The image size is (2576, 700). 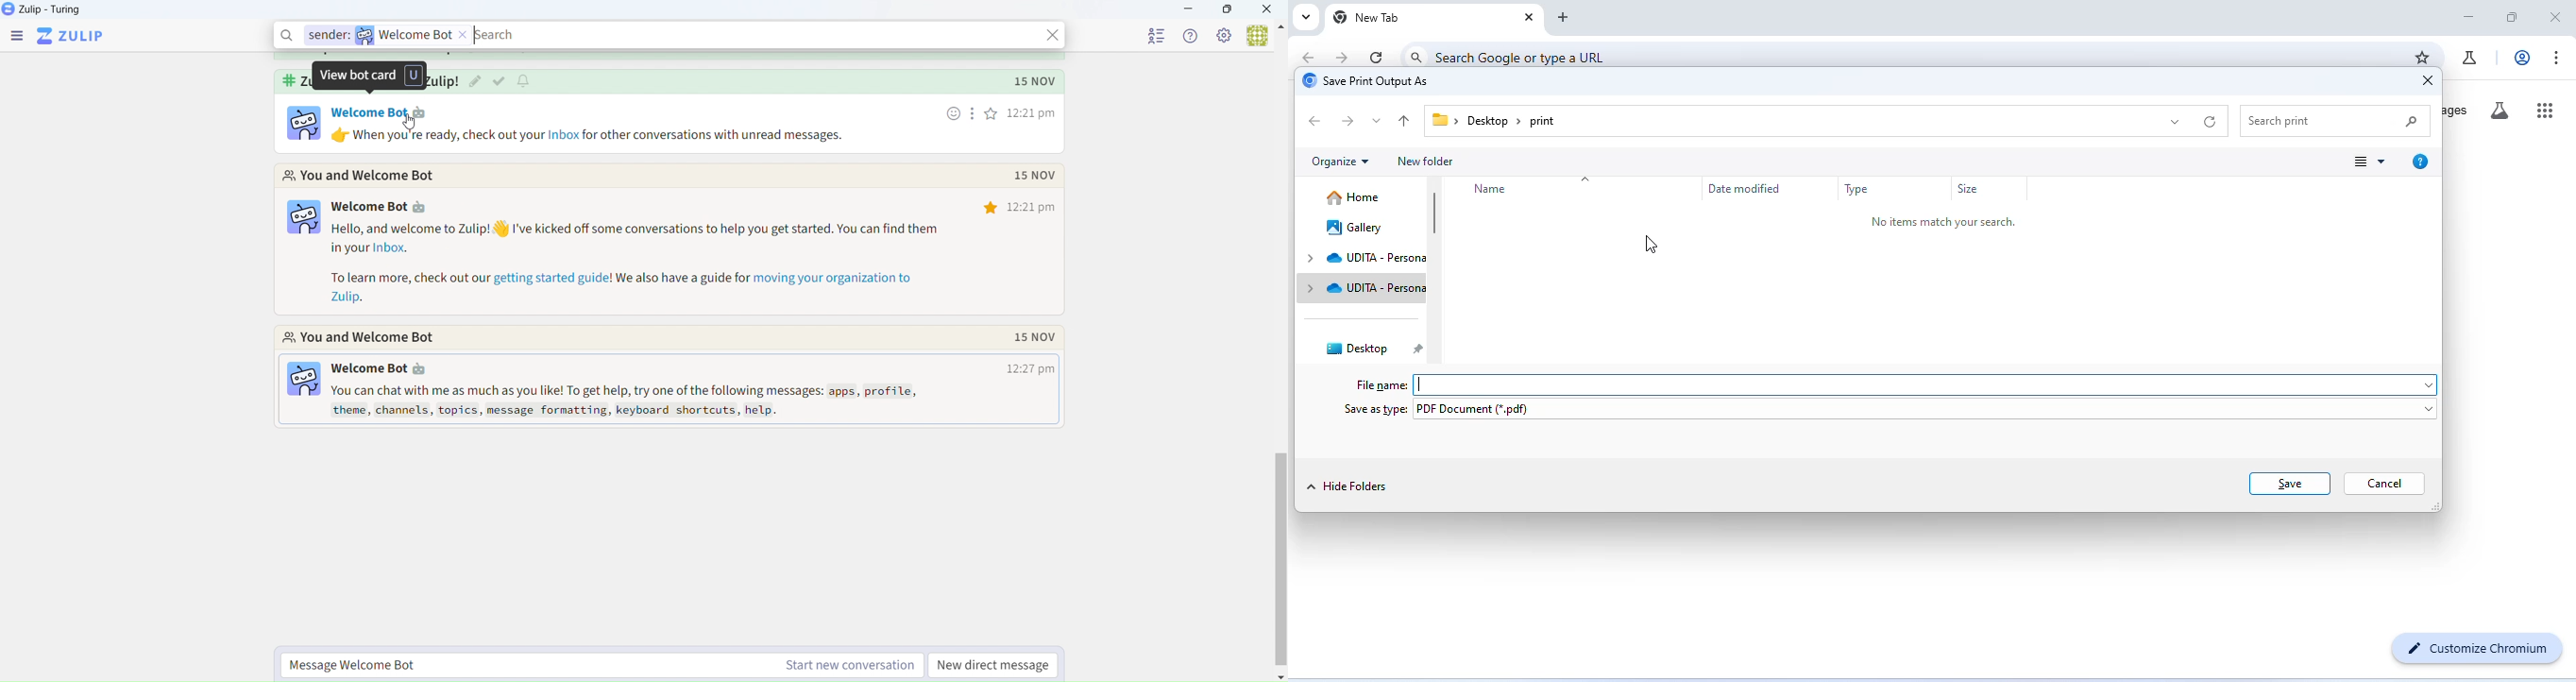 I want to click on edit, so click(x=476, y=83).